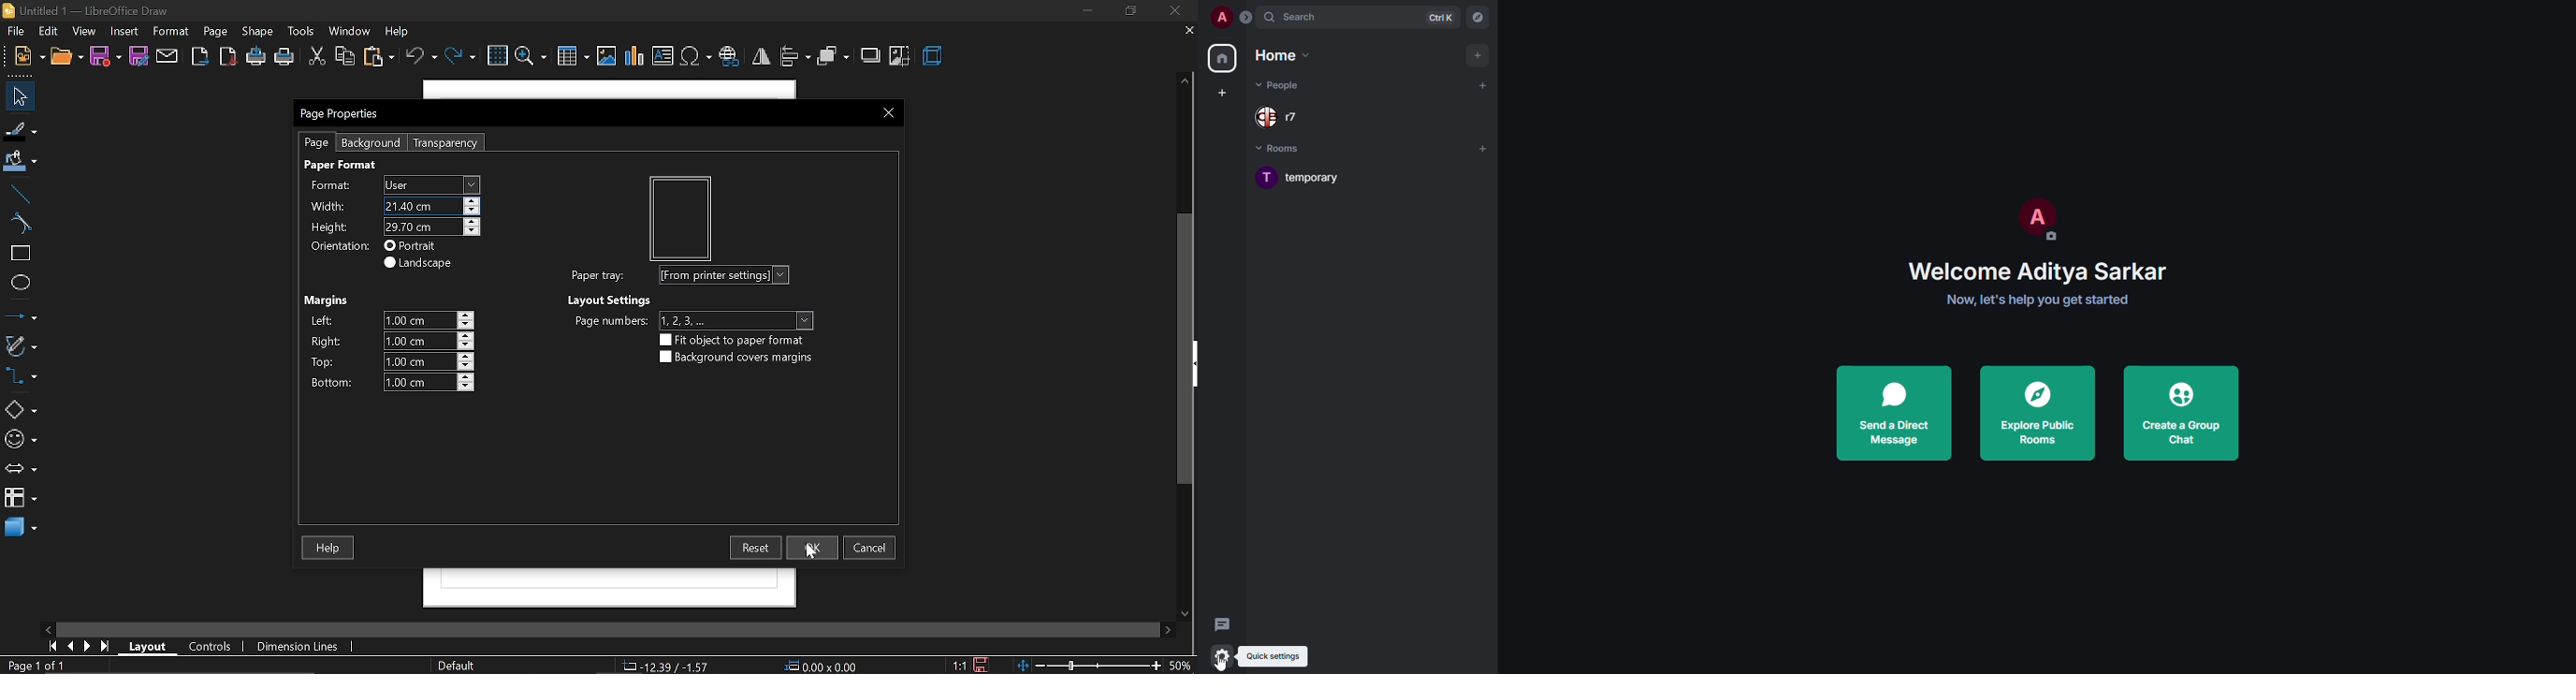 The image size is (2576, 700). What do you see at coordinates (733, 340) in the screenshot?
I see `flip object to paper format` at bounding box center [733, 340].